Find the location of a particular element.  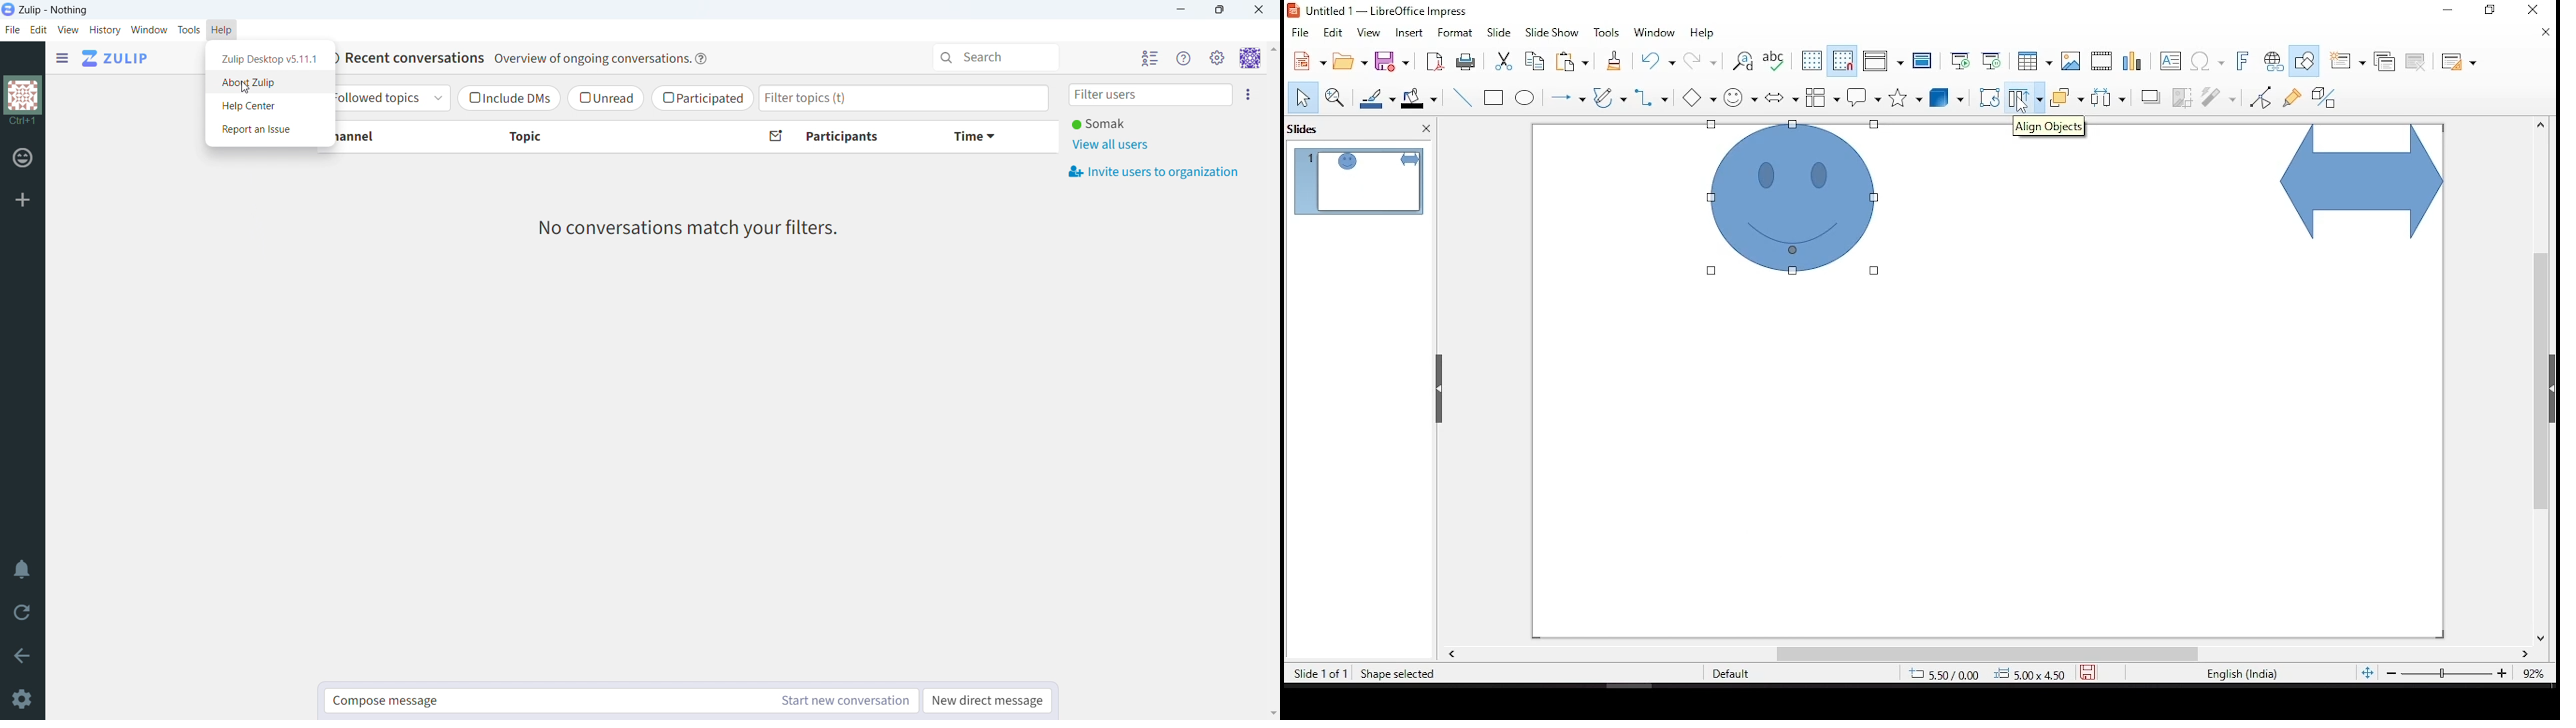

Recent conversations Overview of ongoing conversations is located at coordinates (512, 57).